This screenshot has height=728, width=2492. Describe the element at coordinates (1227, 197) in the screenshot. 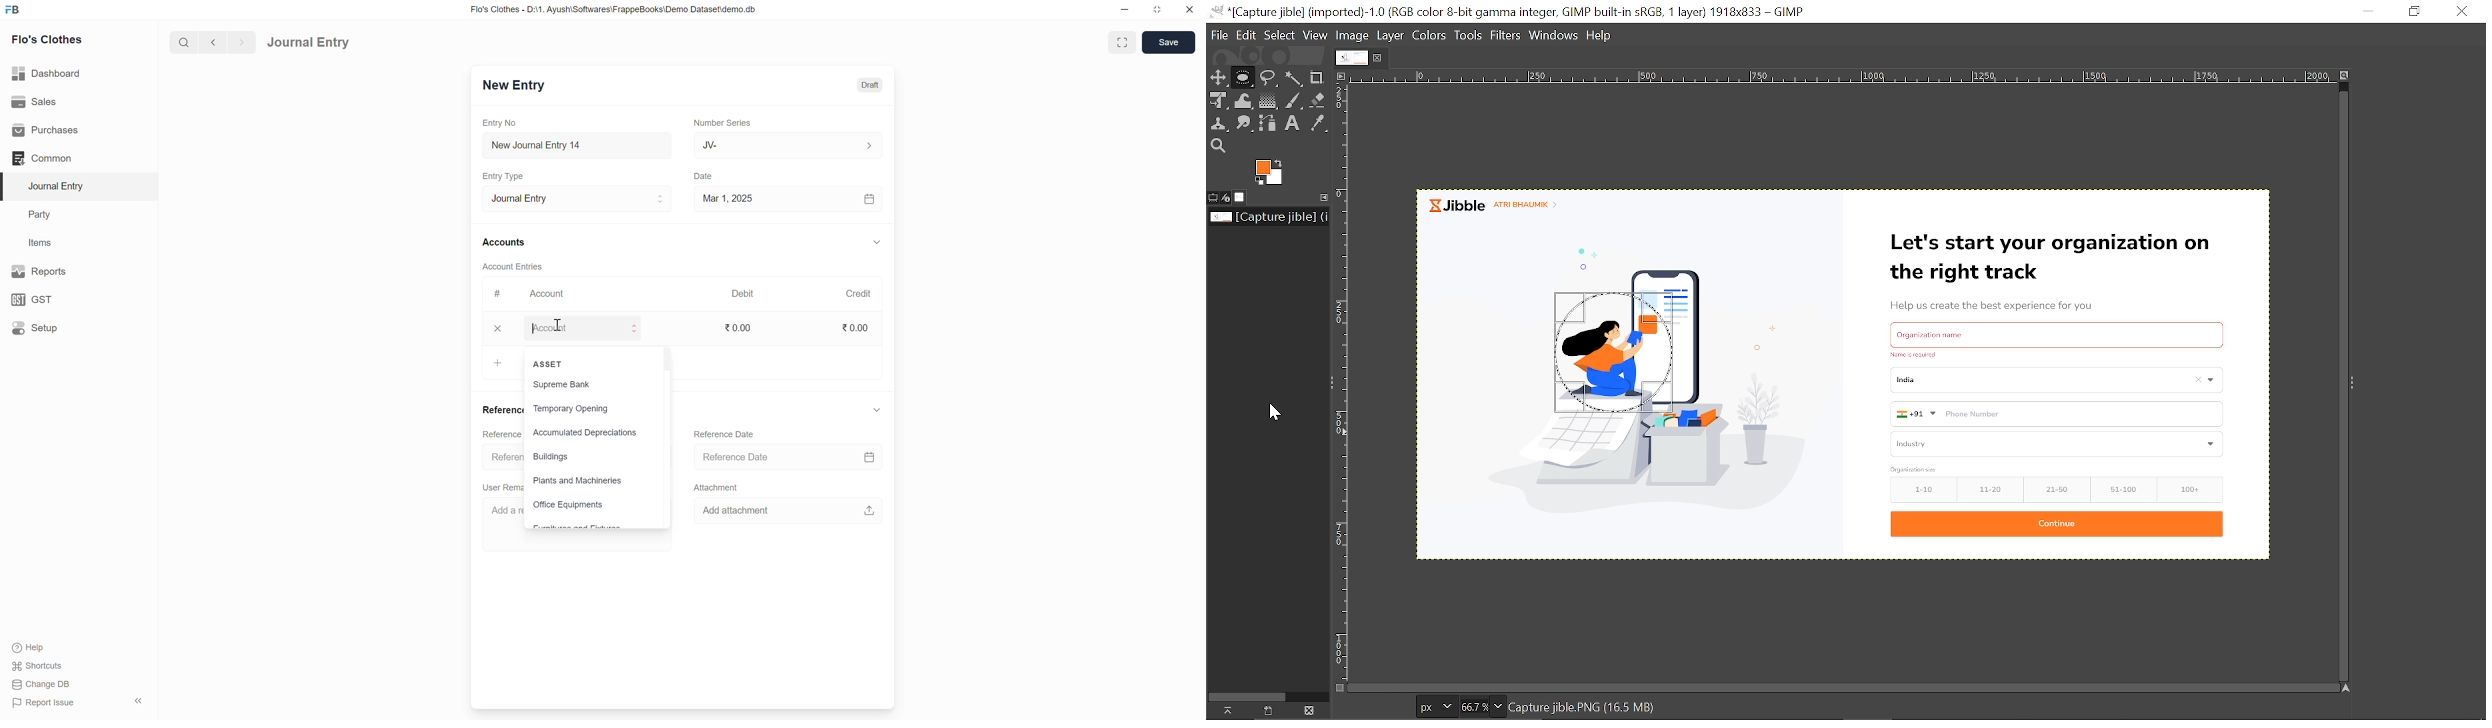

I see `Device status` at that location.